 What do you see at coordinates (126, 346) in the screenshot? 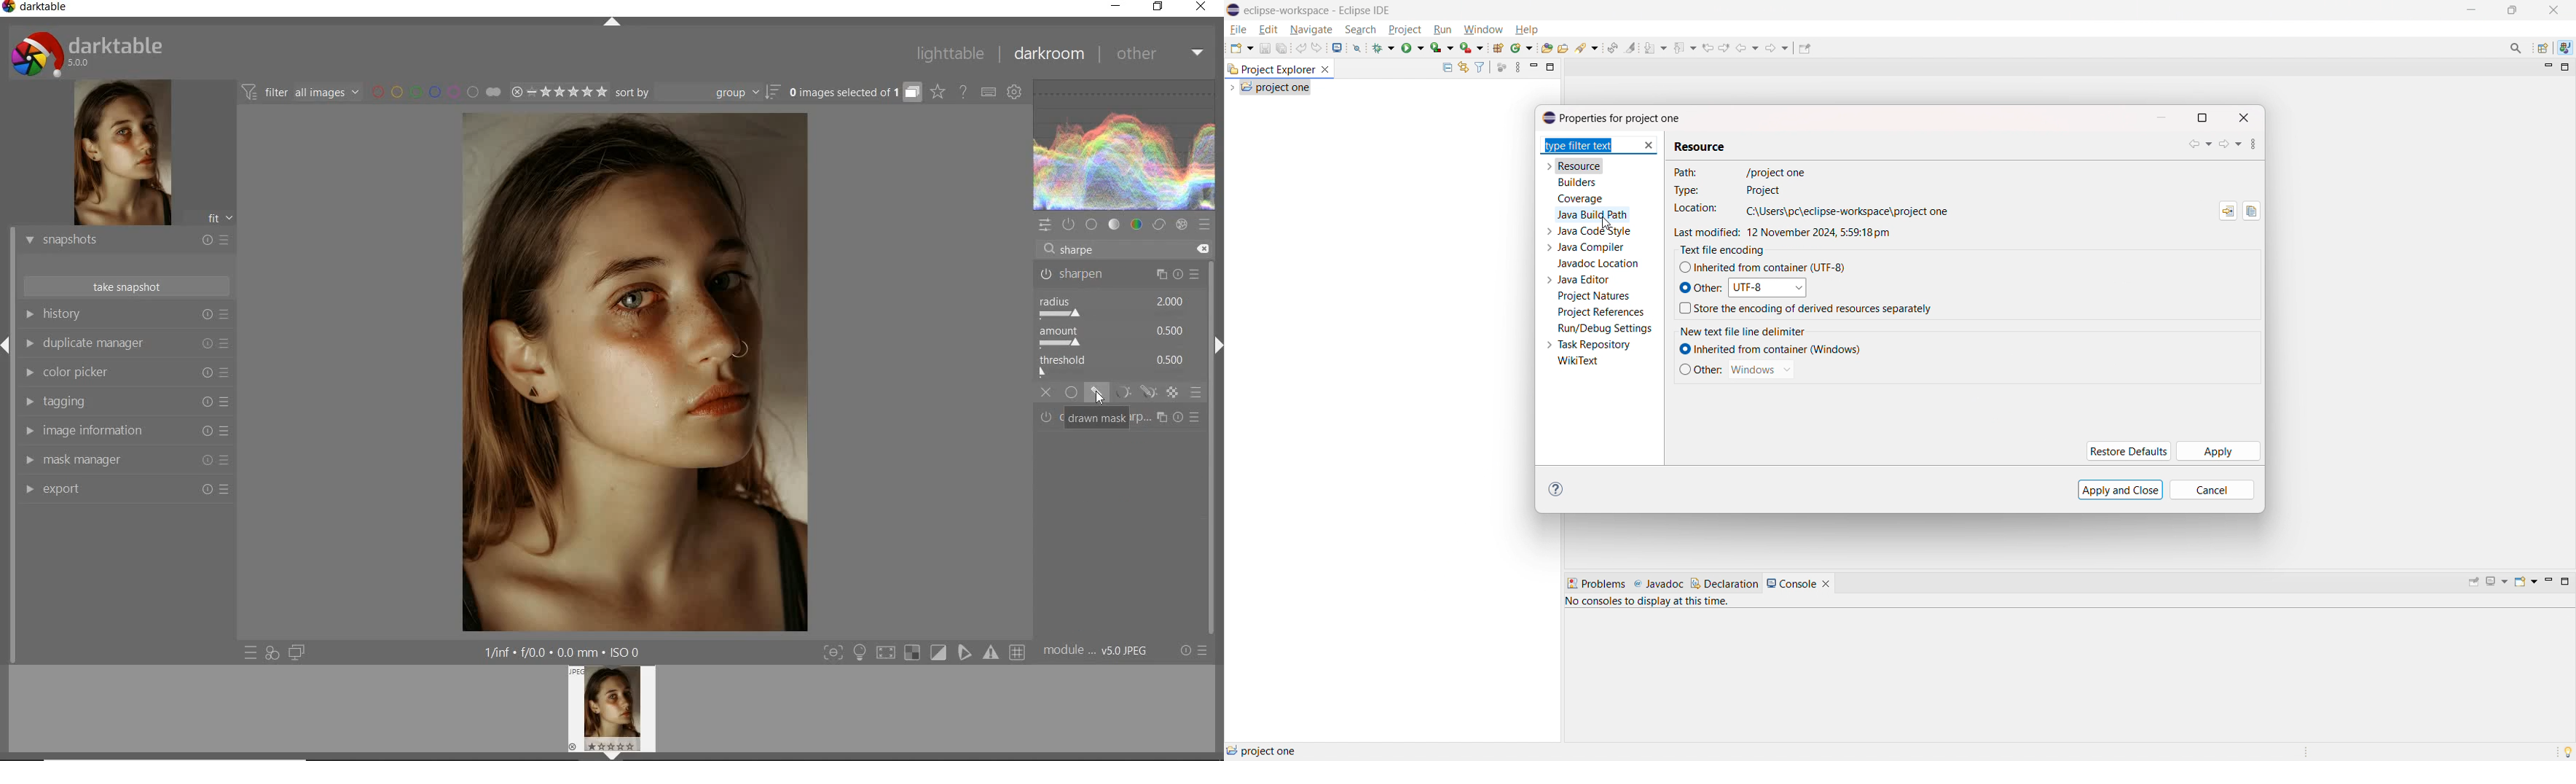
I see `duplicate manager` at bounding box center [126, 346].